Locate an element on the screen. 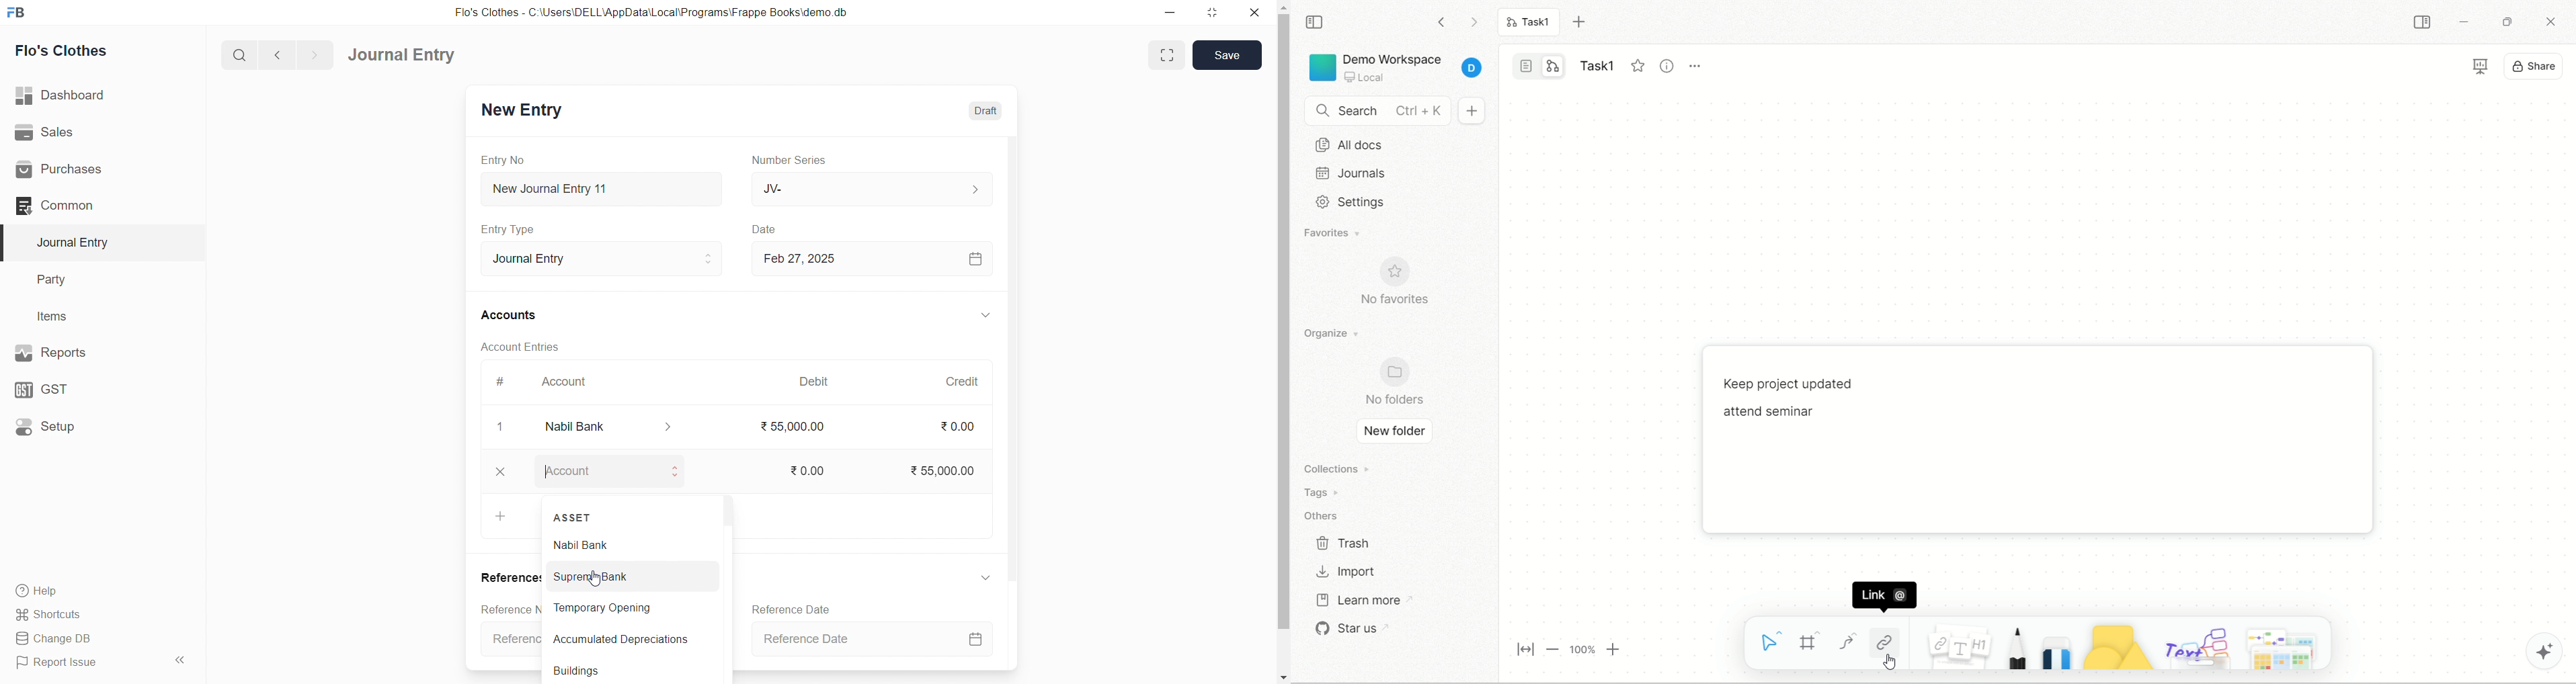  Flo's Clothes - C:\Users\DELL\AppData\Local\Programs\Frappe Books\demo.db is located at coordinates (658, 11).